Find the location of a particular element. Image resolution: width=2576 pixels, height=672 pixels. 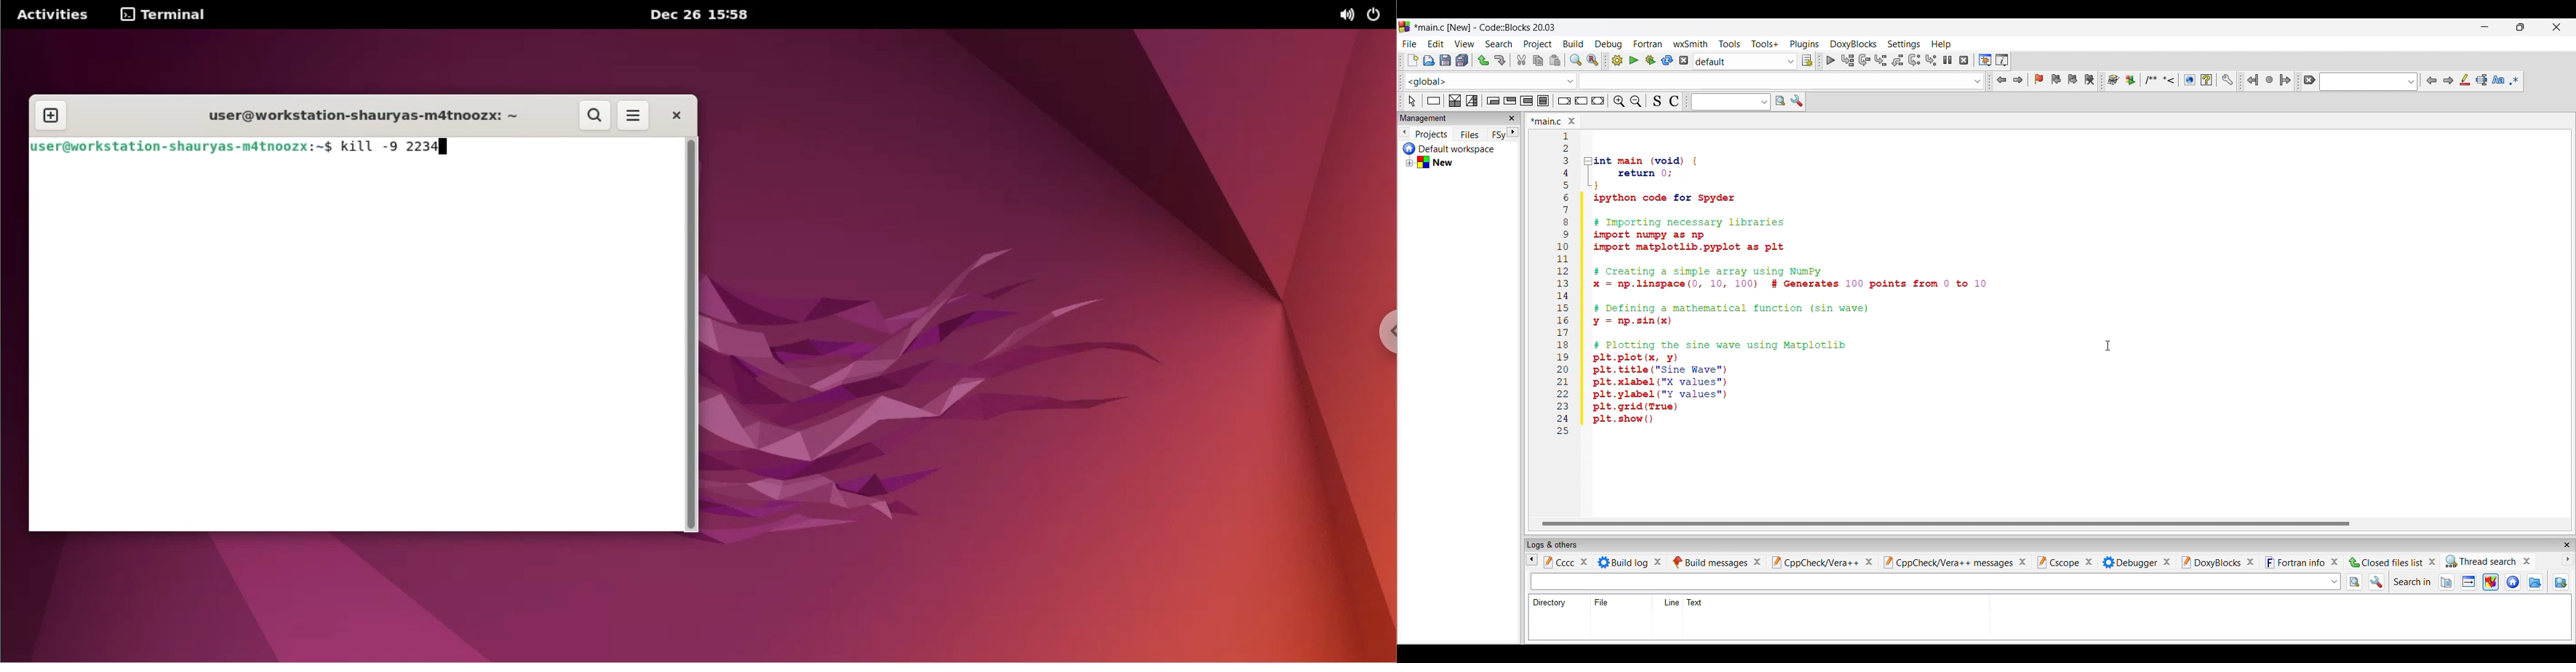

run search is located at coordinates (2359, 584).